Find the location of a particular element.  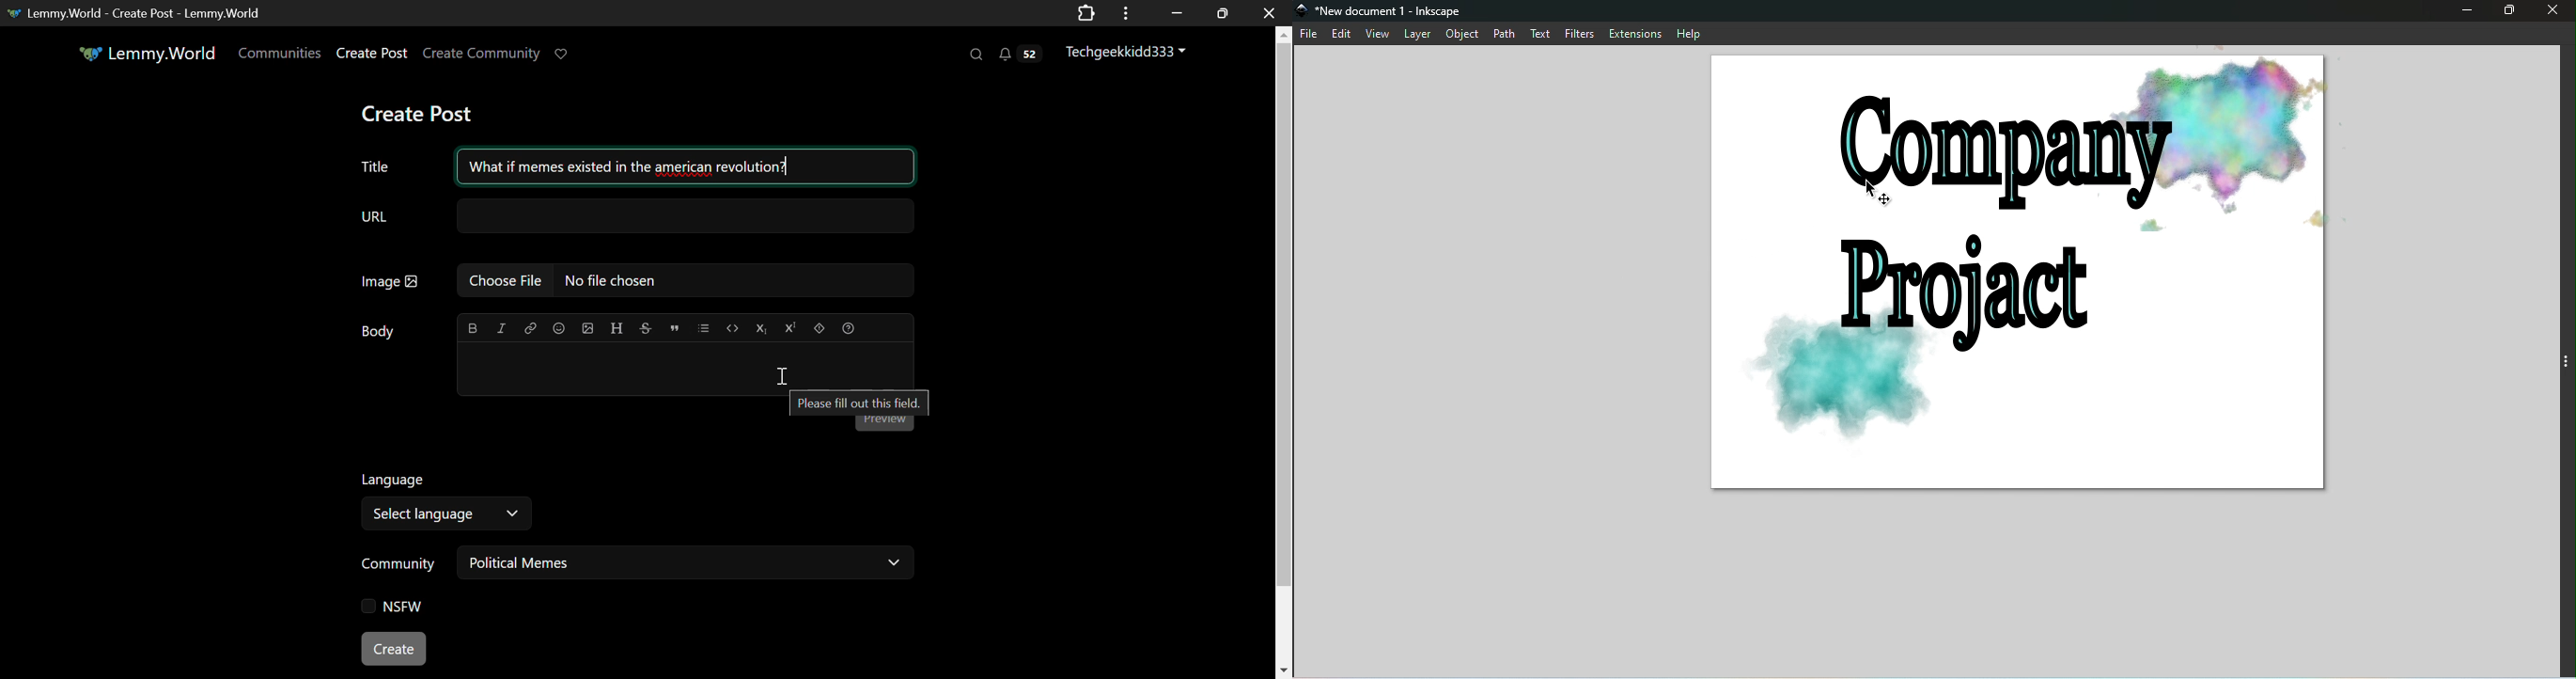

Techgeekkidd333 is located at coordinates (1126, 53).